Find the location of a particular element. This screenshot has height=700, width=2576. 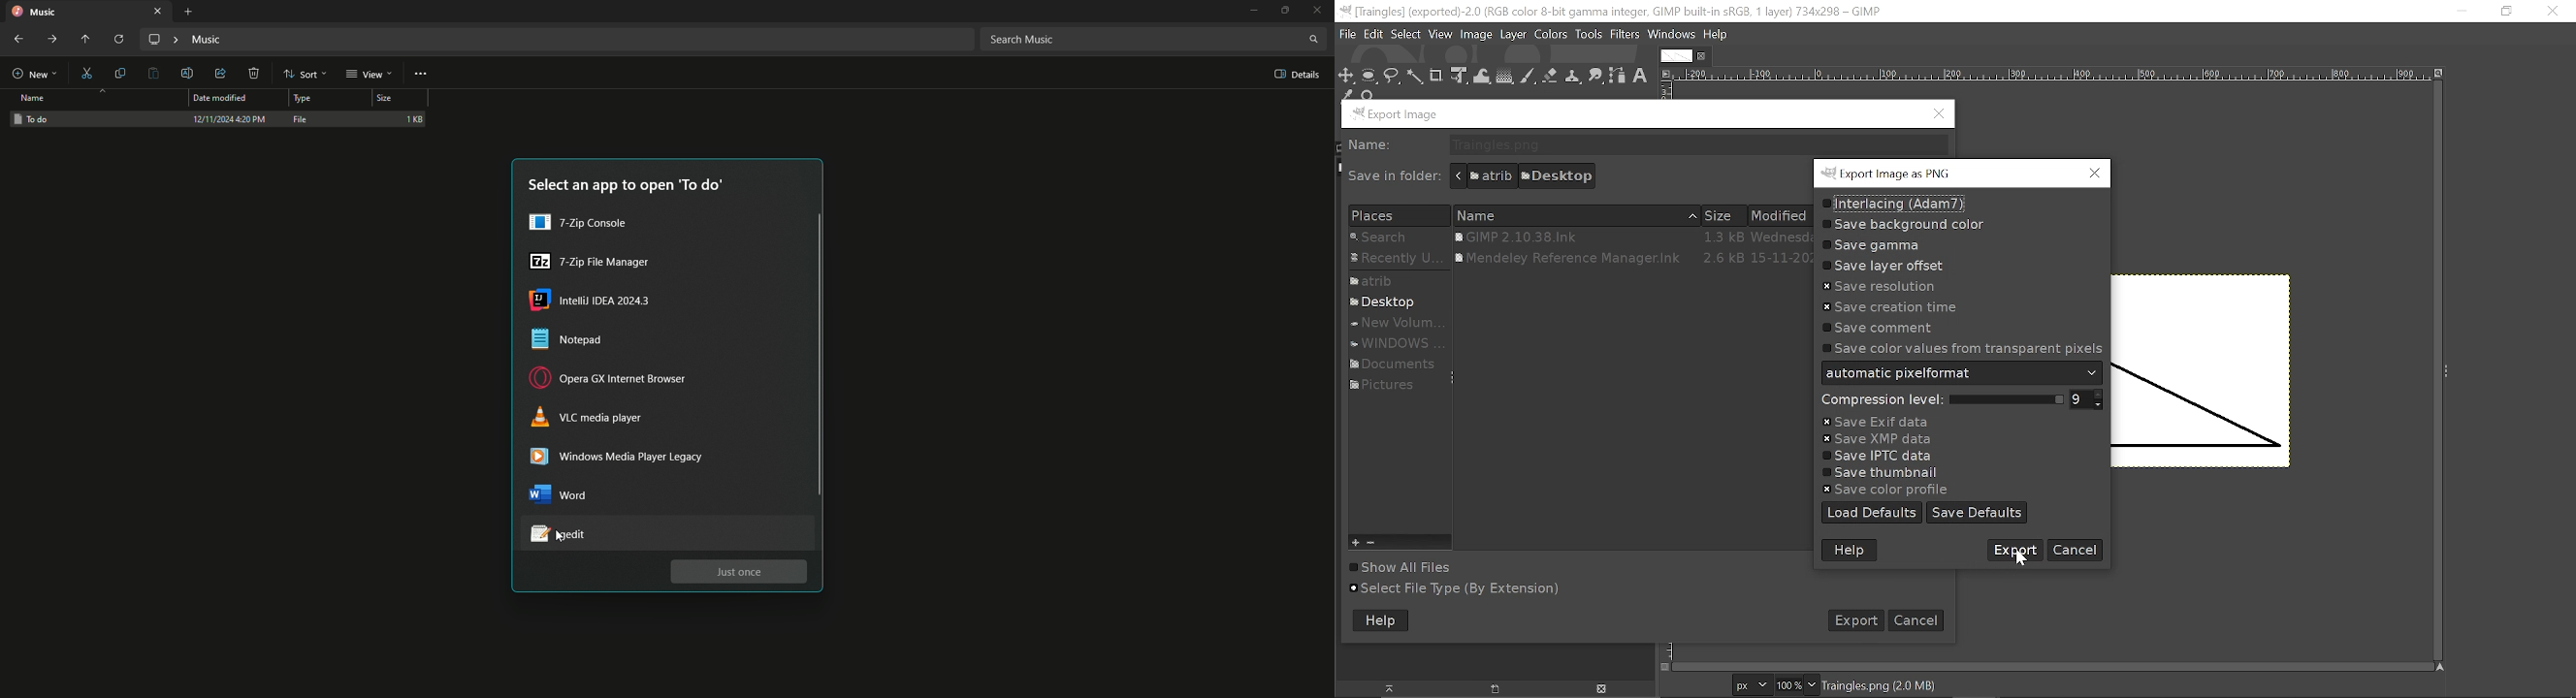

Clone tool is located at coordinates (1573, 77).